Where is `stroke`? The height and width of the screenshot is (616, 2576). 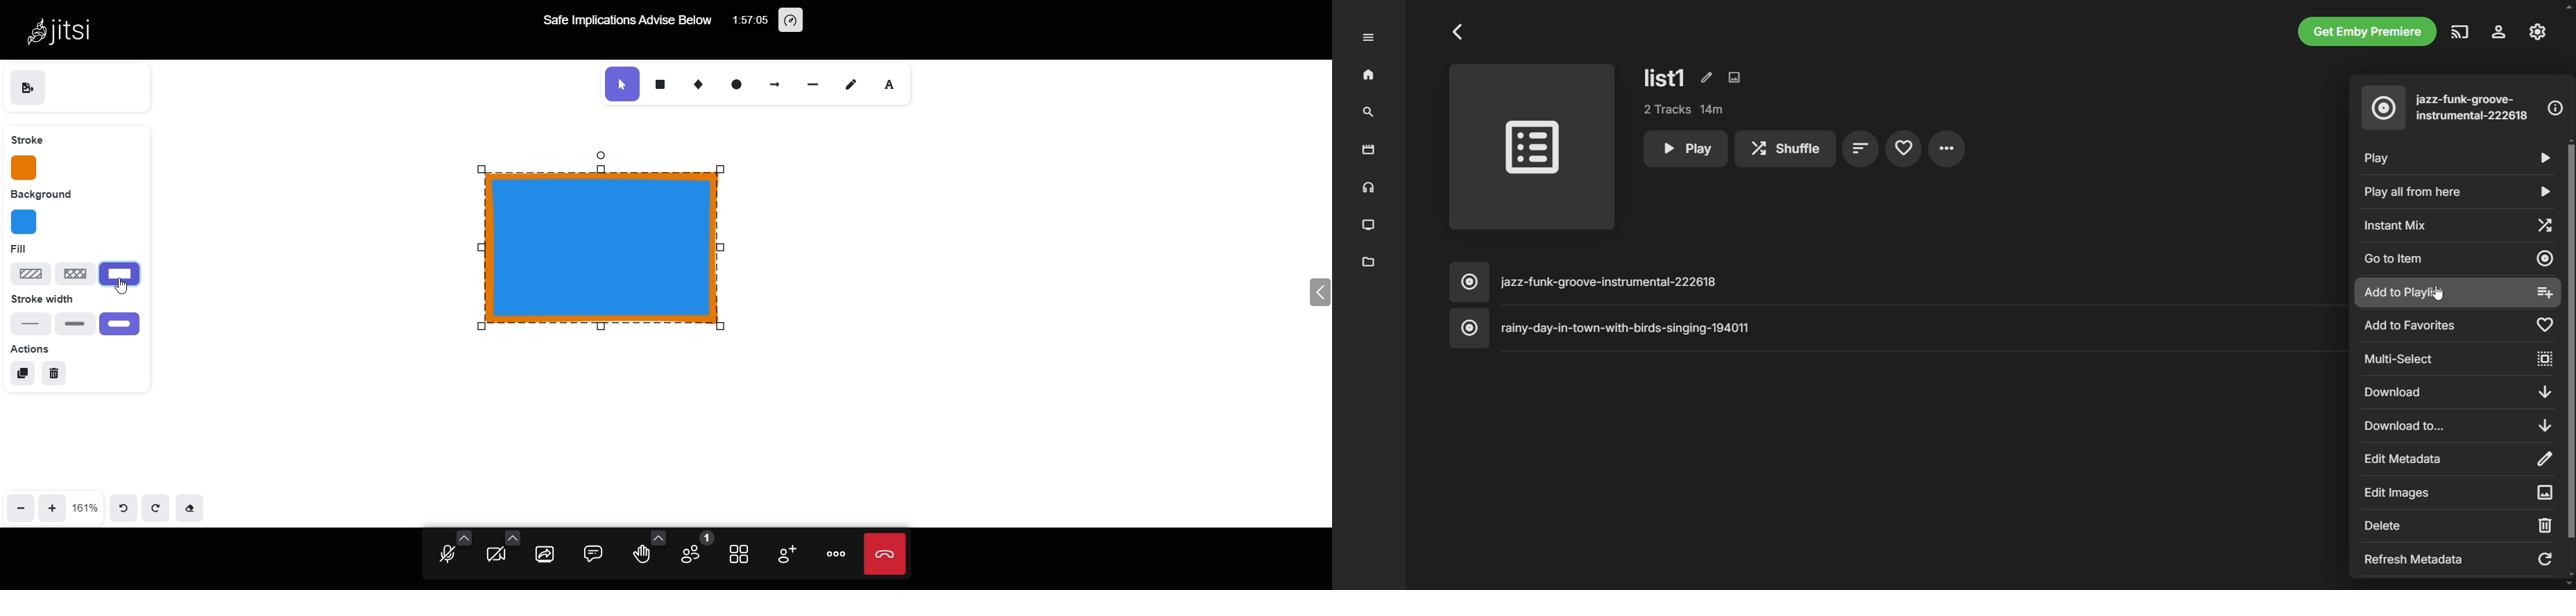
stroke is located at coordinates (33, 140).